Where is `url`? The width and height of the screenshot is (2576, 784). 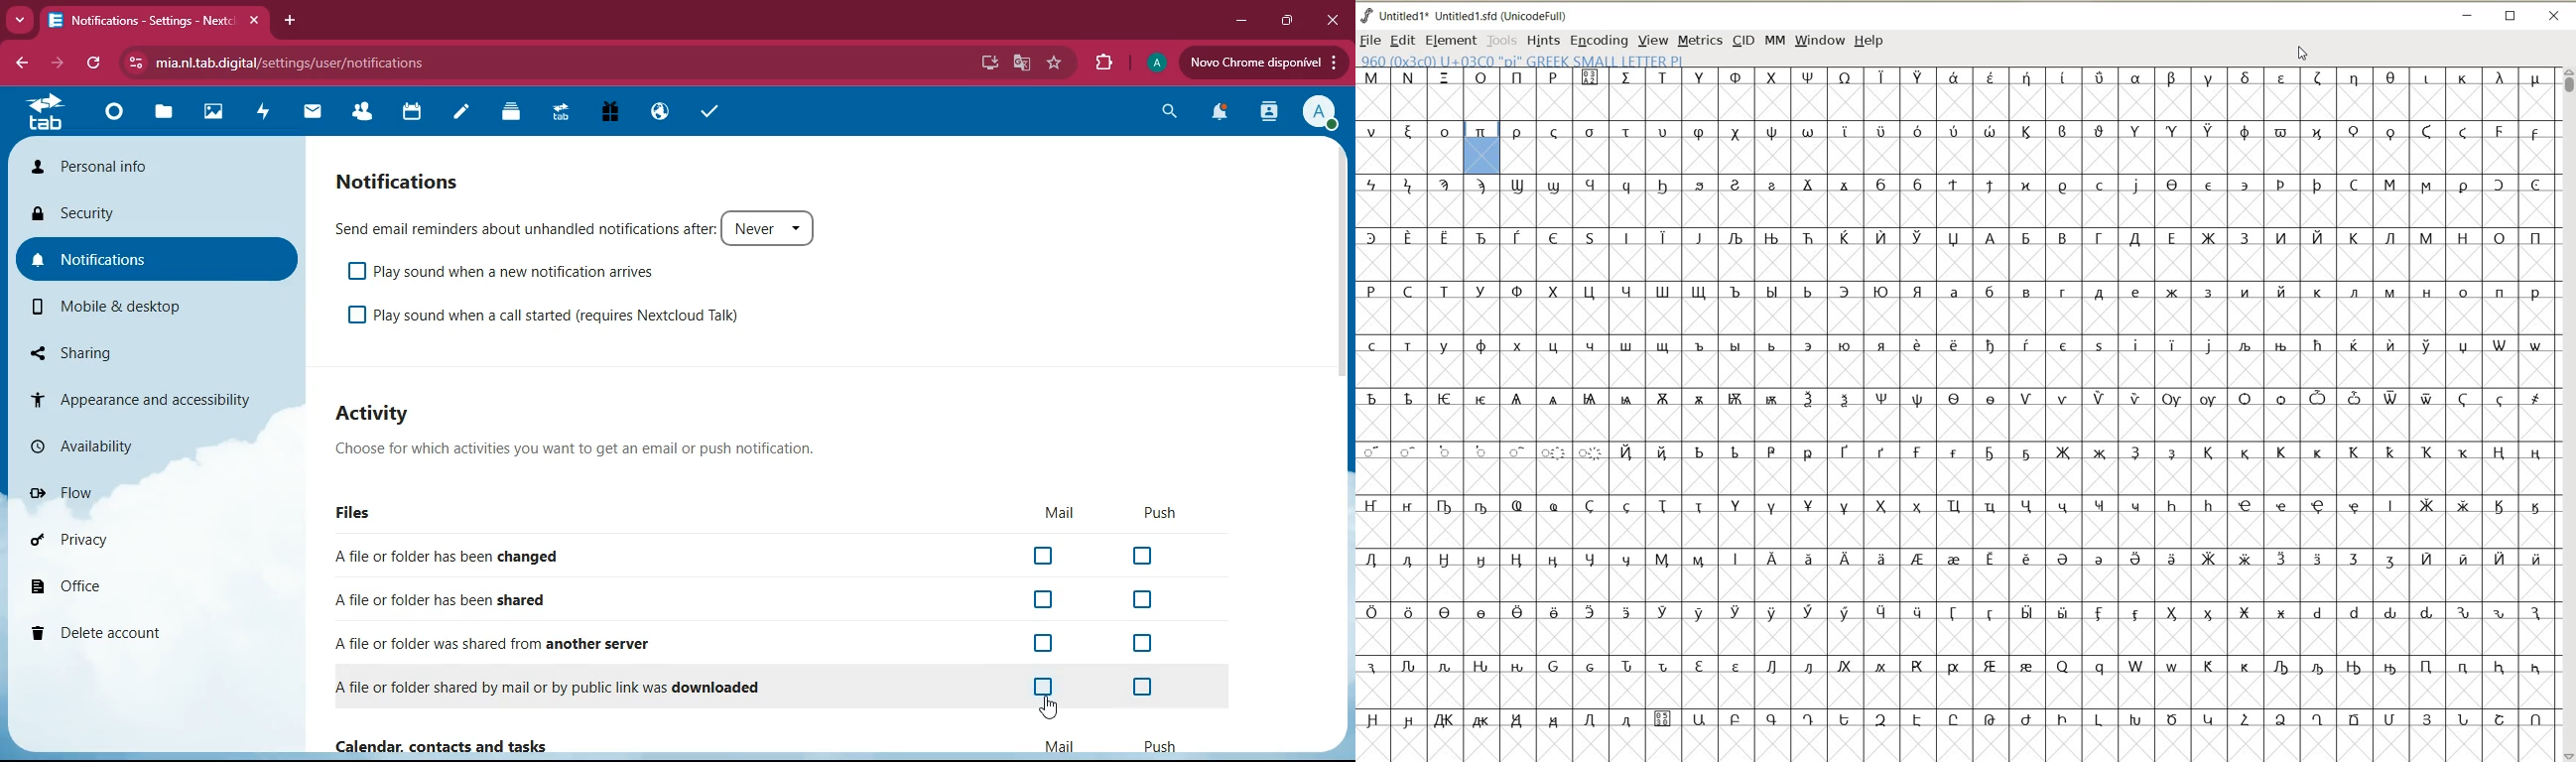
url is located at coordinates (293, 62).